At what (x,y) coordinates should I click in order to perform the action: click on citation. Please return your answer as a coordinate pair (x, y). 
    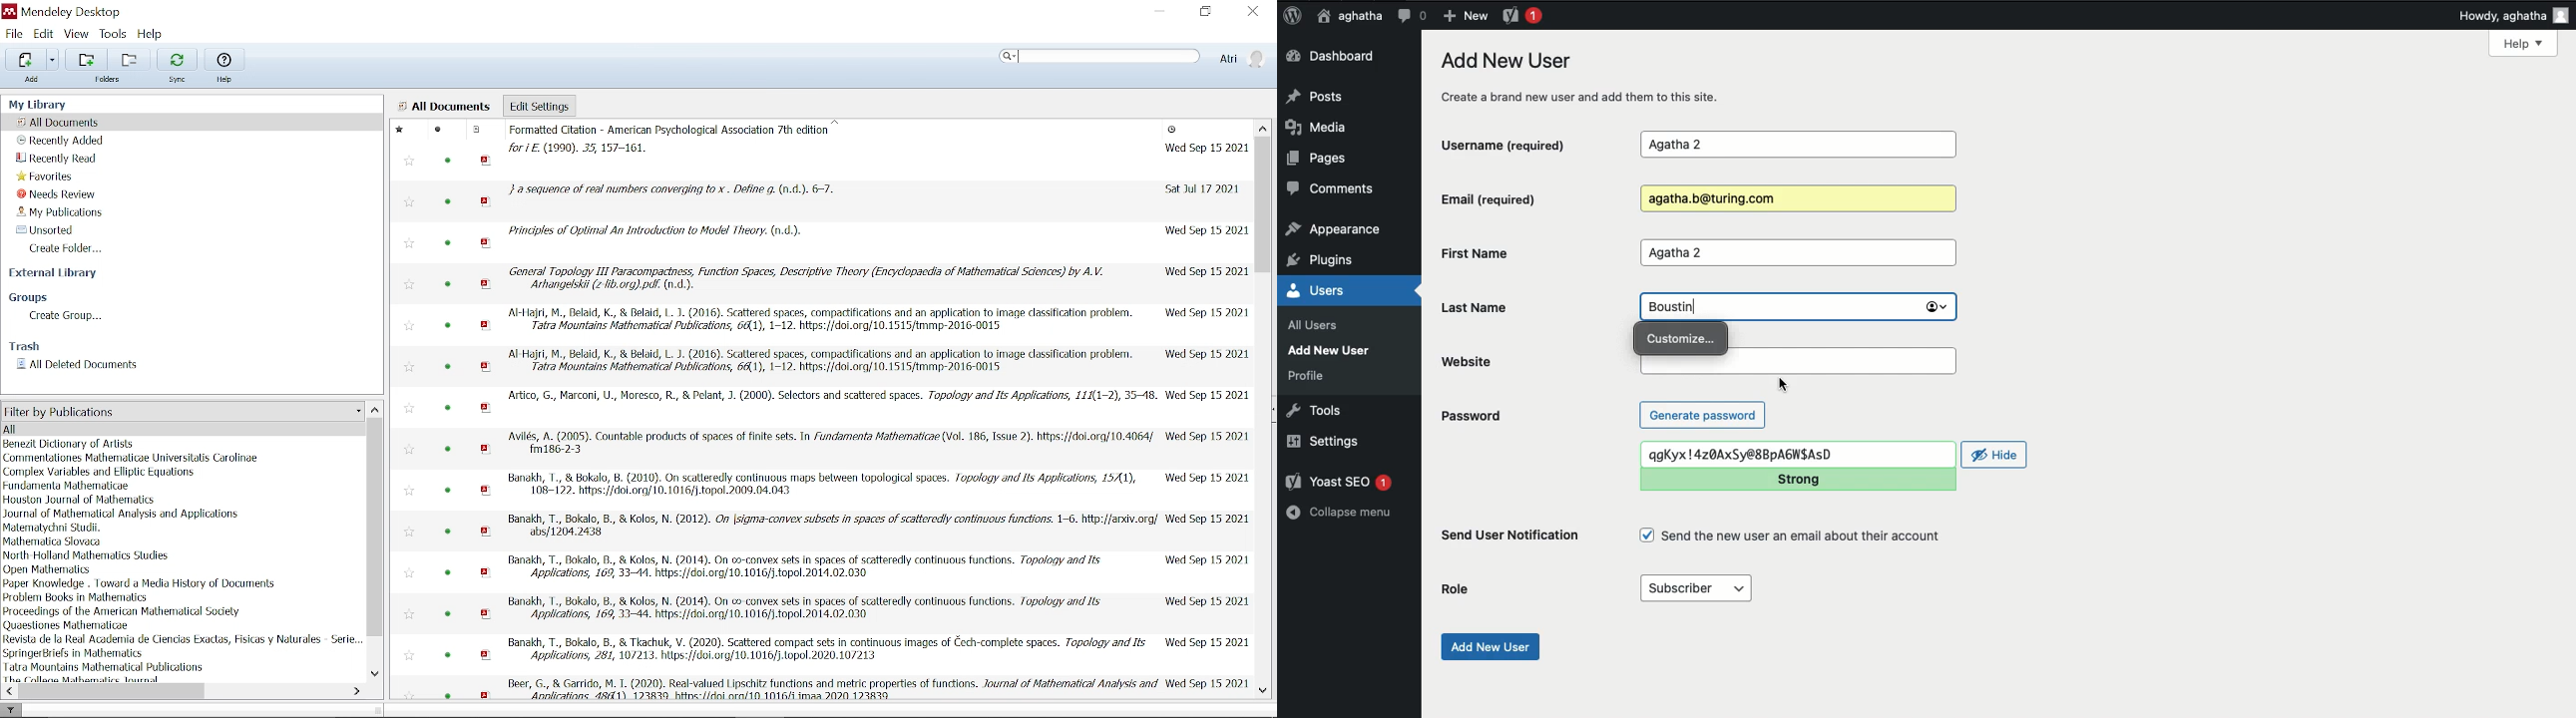
    Looking at the image, I should click on (831, 395).